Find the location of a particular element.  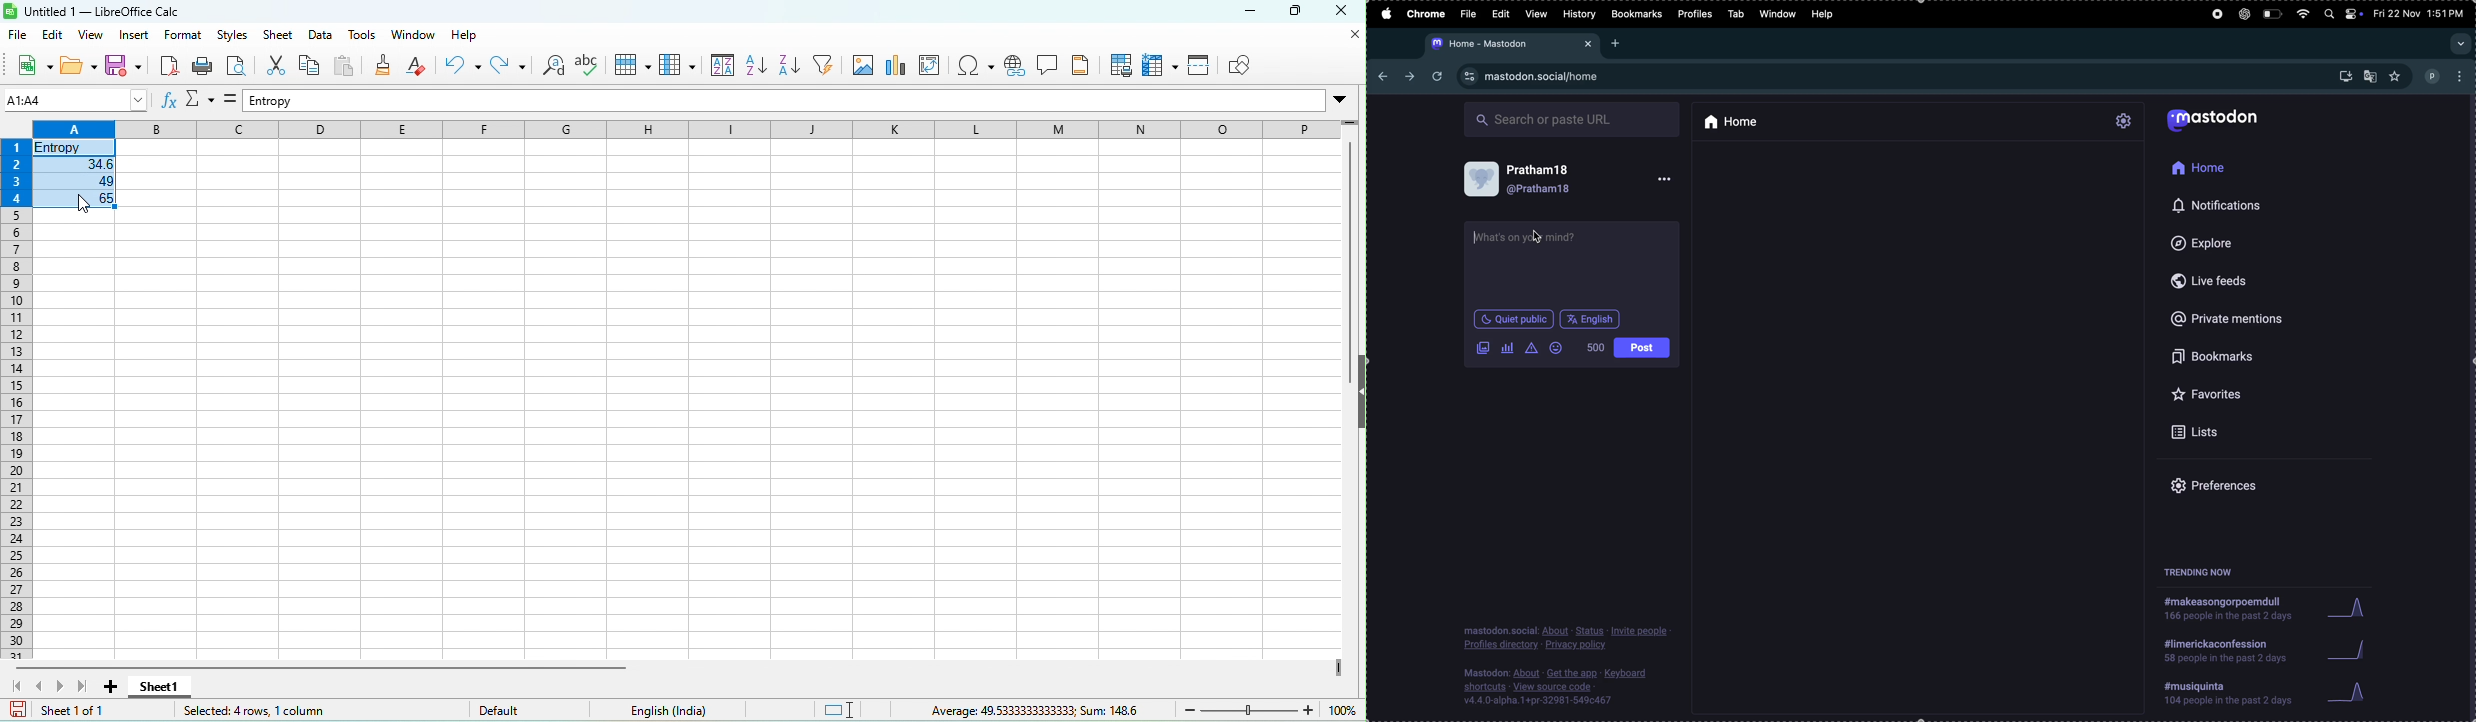

sort descending is located at coordinates (794, 68).